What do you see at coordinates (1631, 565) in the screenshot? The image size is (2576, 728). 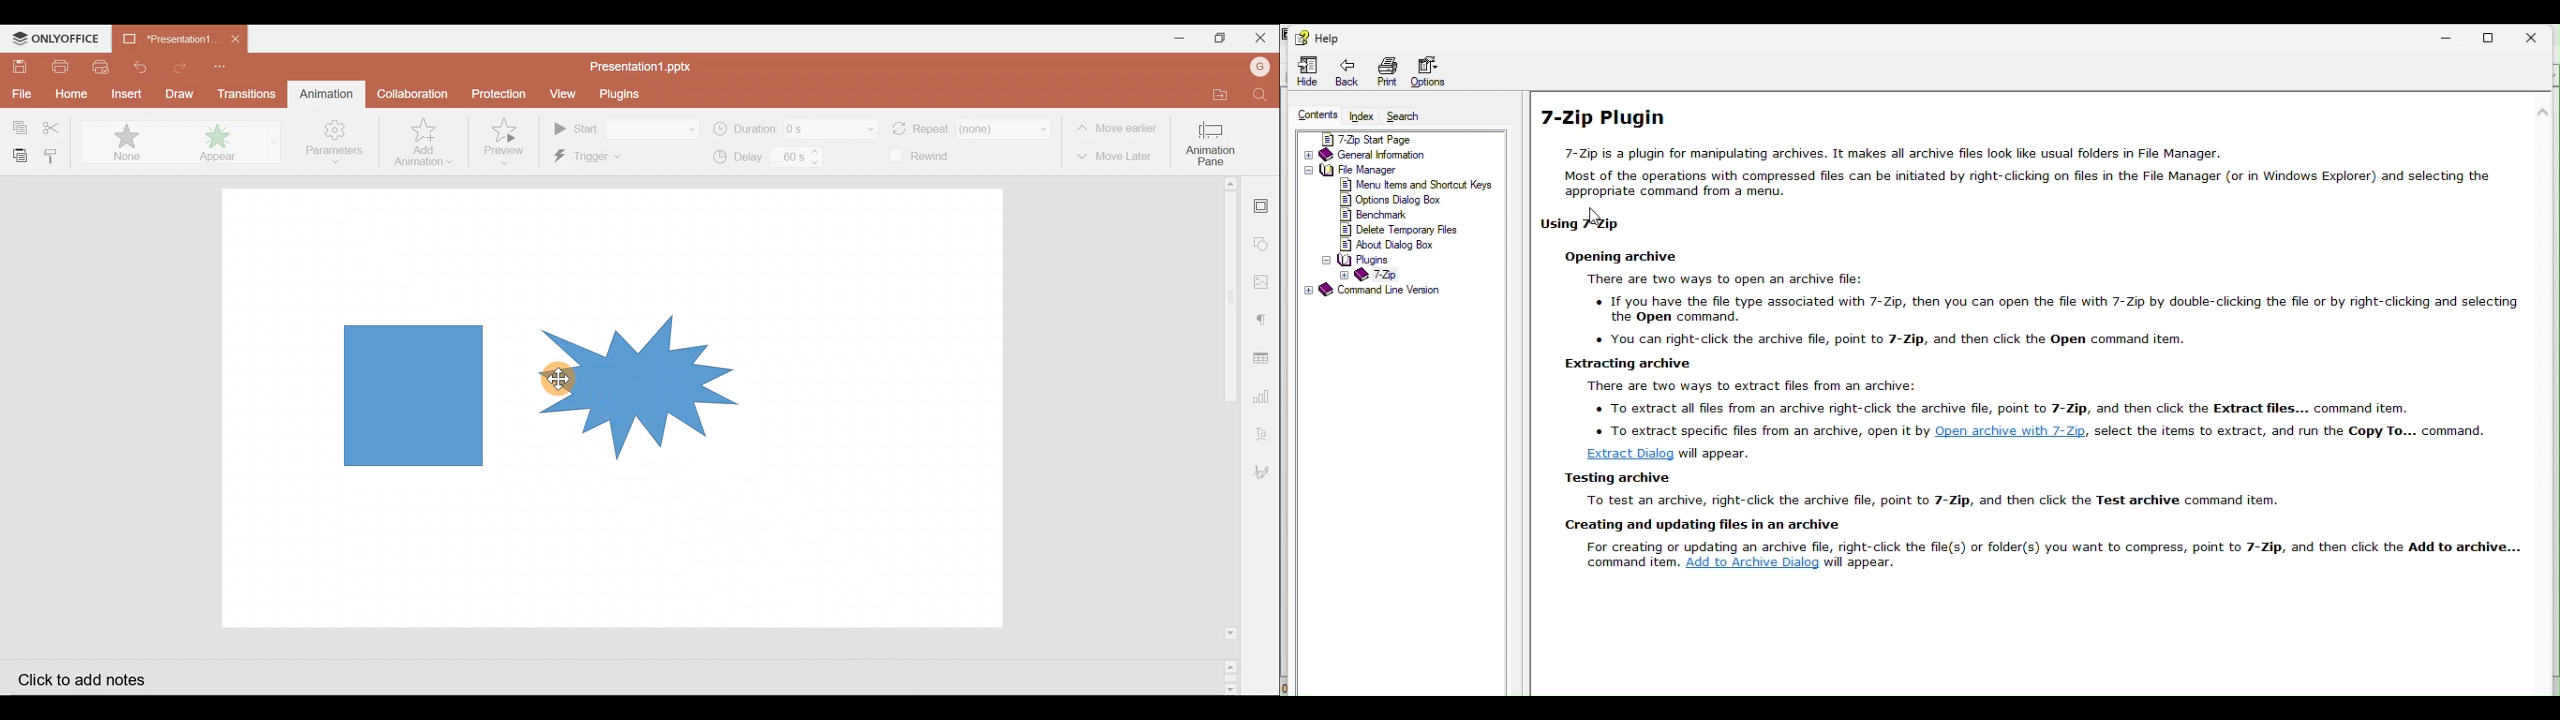 I see `command item` at bounding box center [1631, 565].